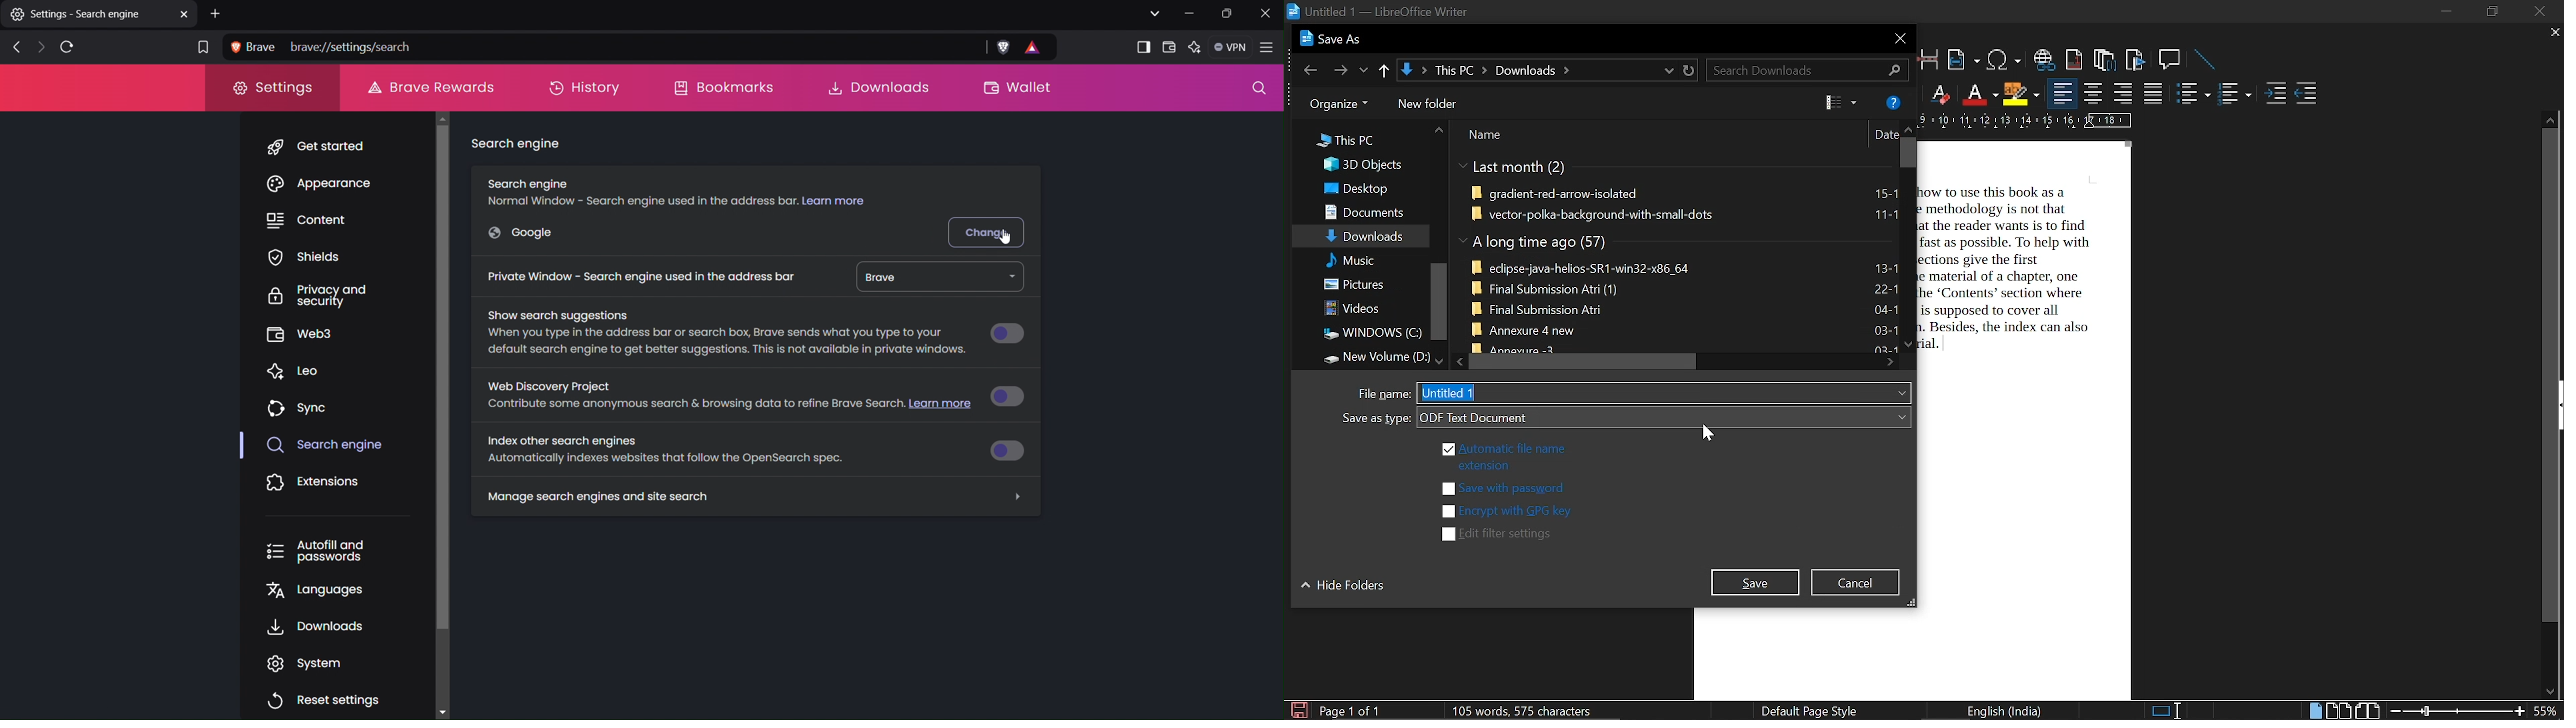  I want to click on line, so click(2206, 60).